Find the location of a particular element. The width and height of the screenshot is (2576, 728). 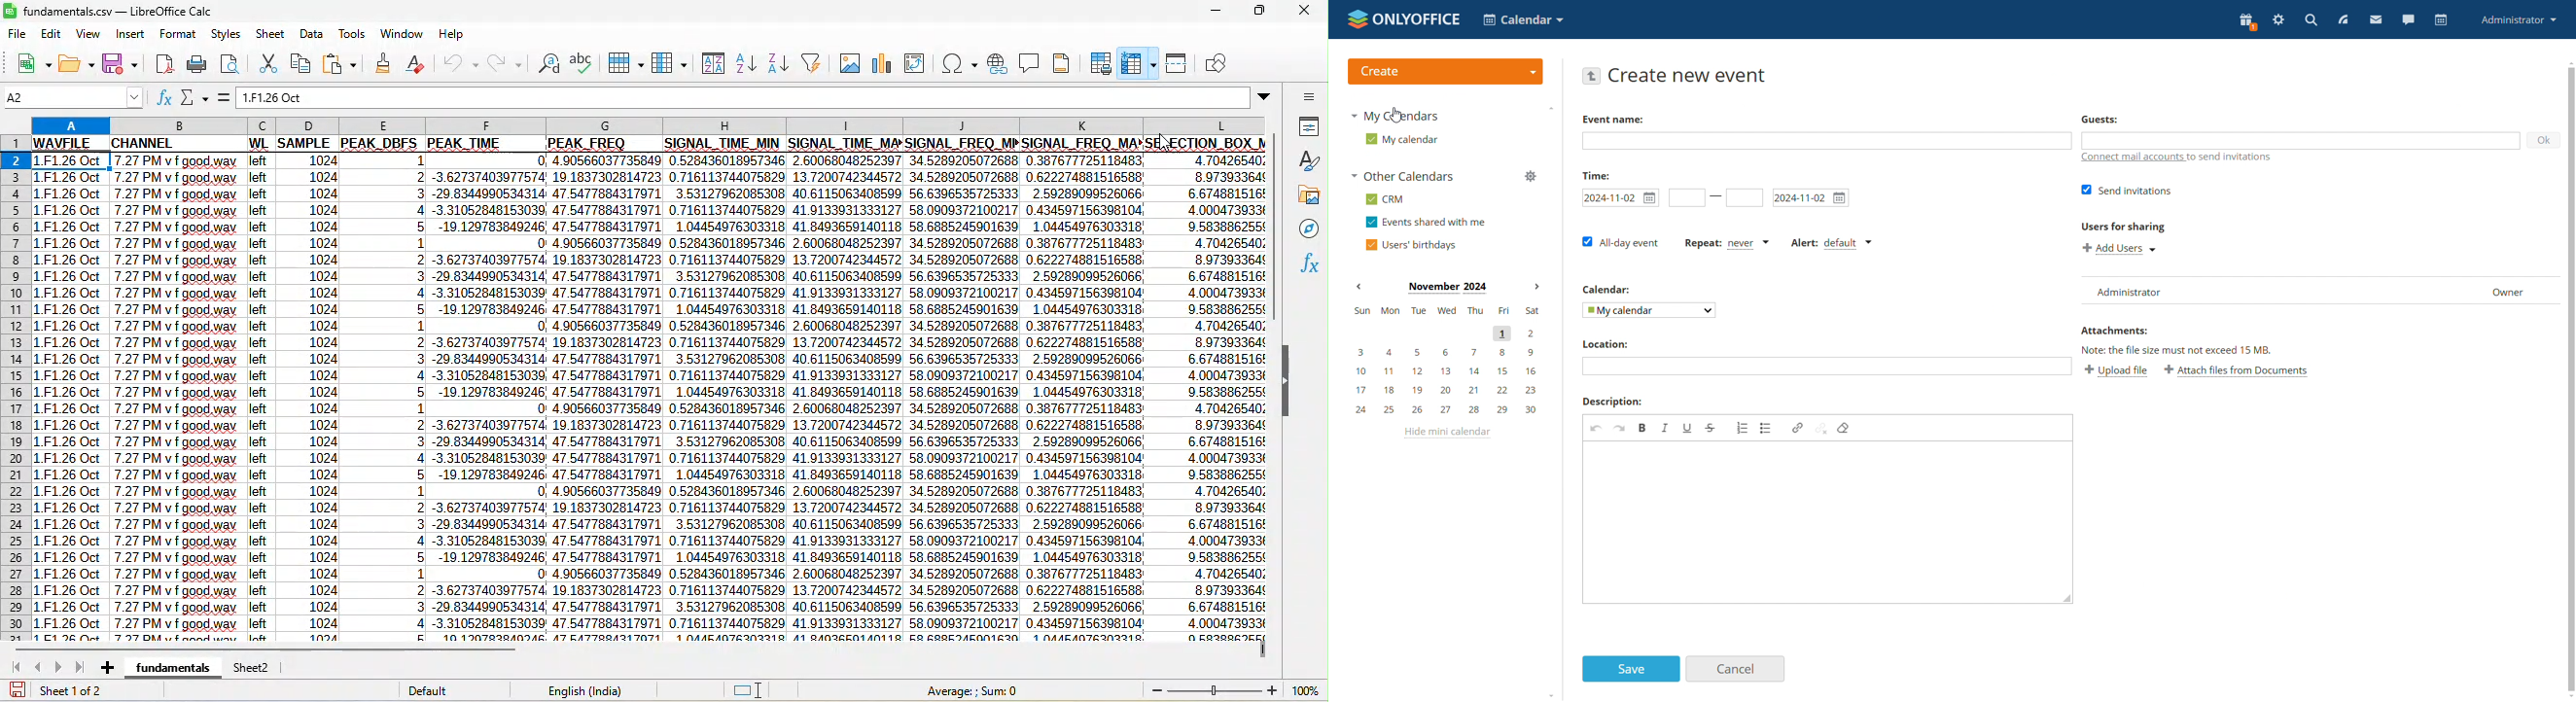

clear direct formatting is located at coordinates (416, 64).